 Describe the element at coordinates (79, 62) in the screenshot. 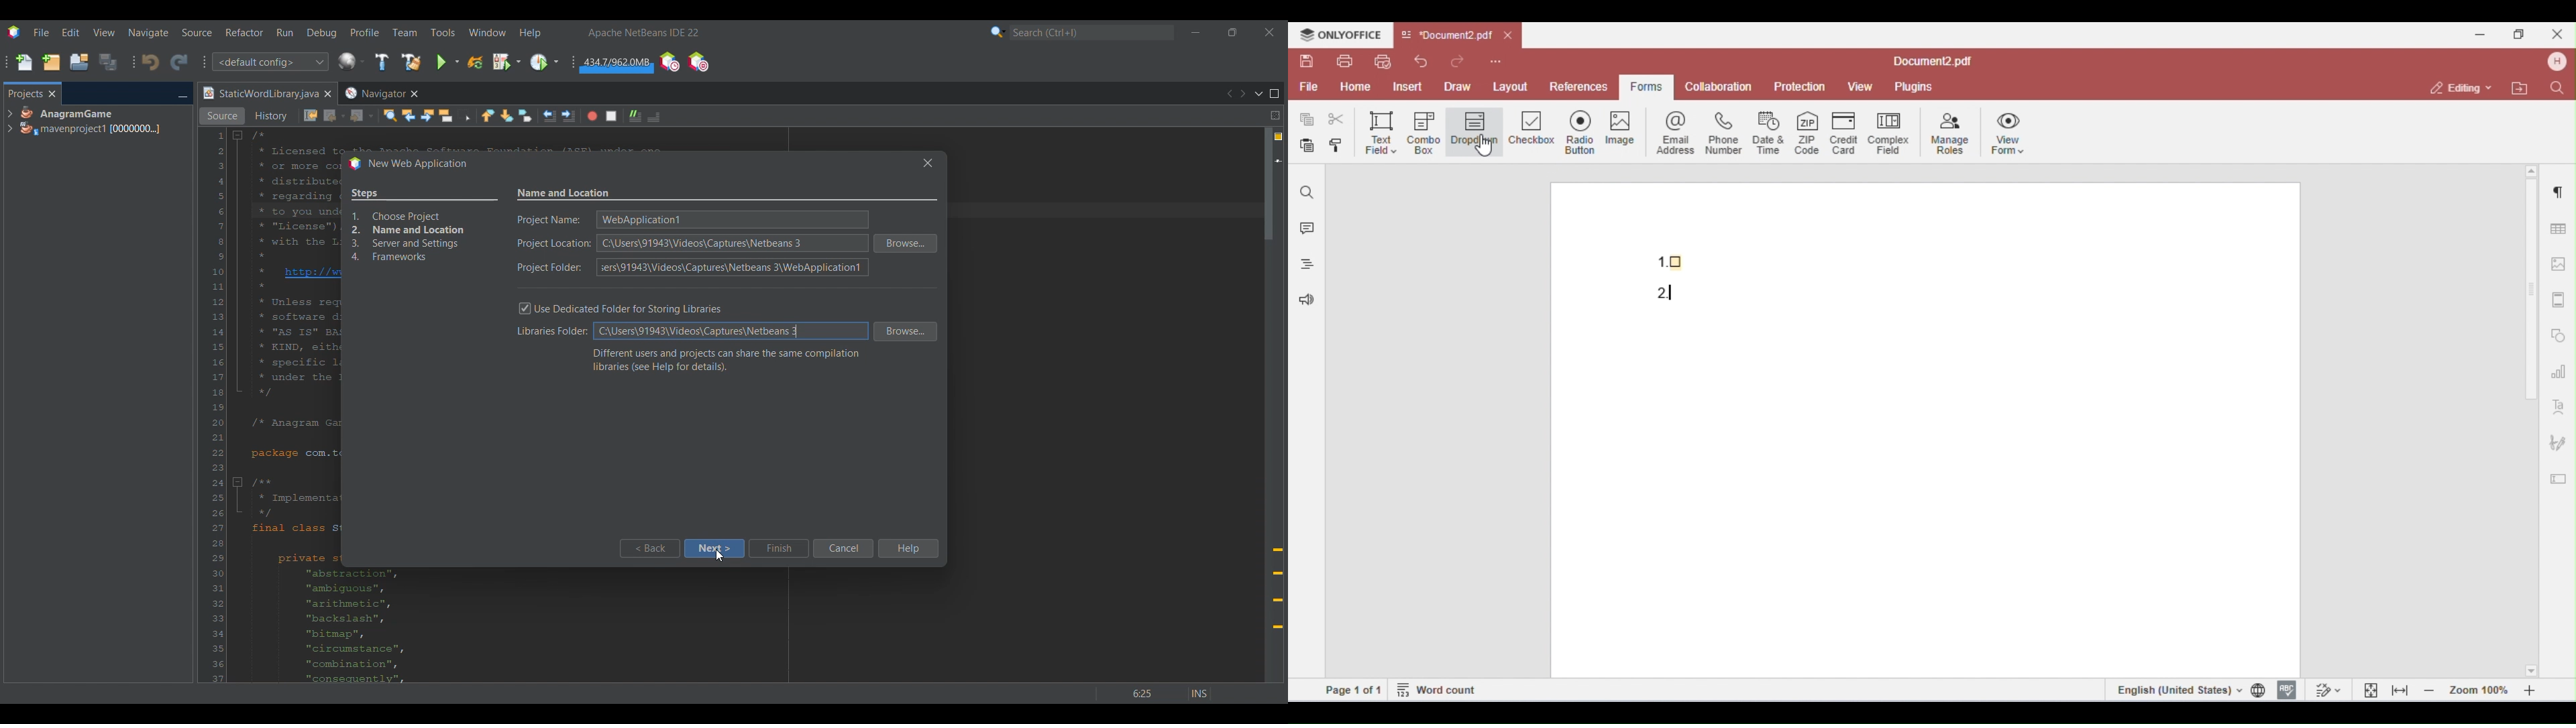

I see `Open project` at that location.